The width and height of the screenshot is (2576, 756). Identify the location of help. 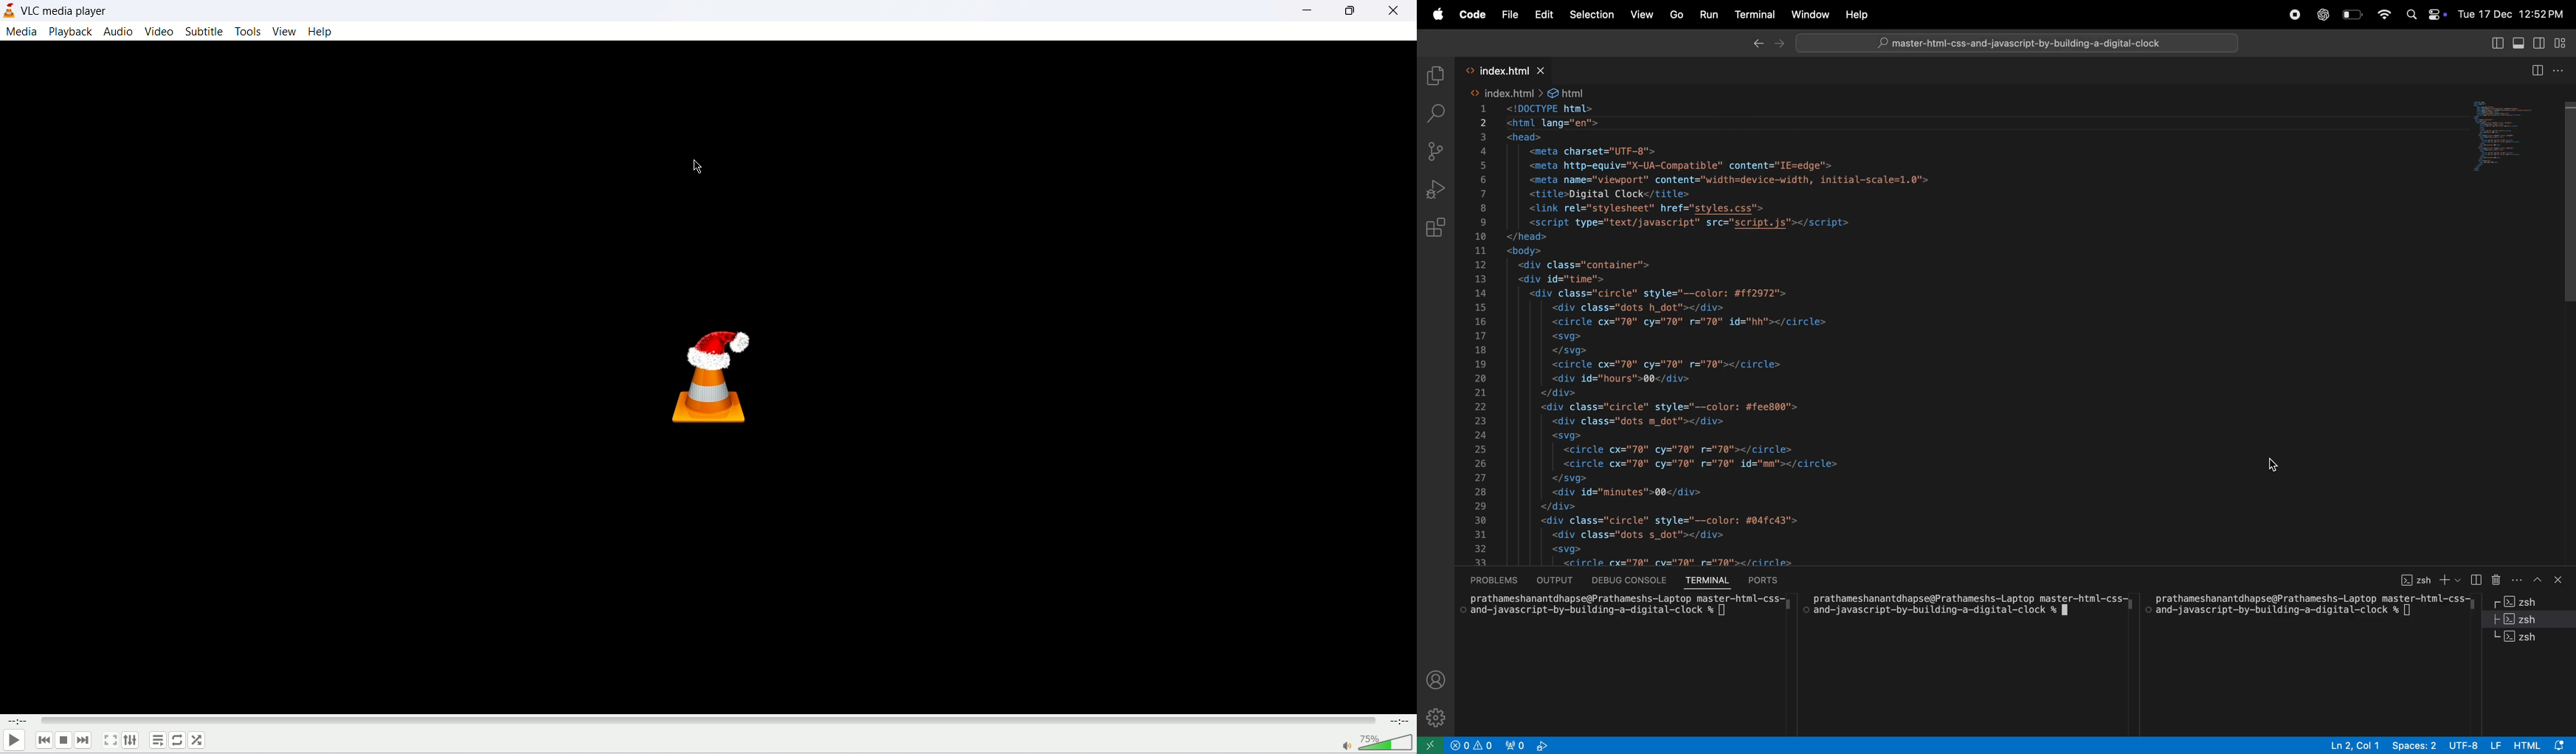
(324, 33).